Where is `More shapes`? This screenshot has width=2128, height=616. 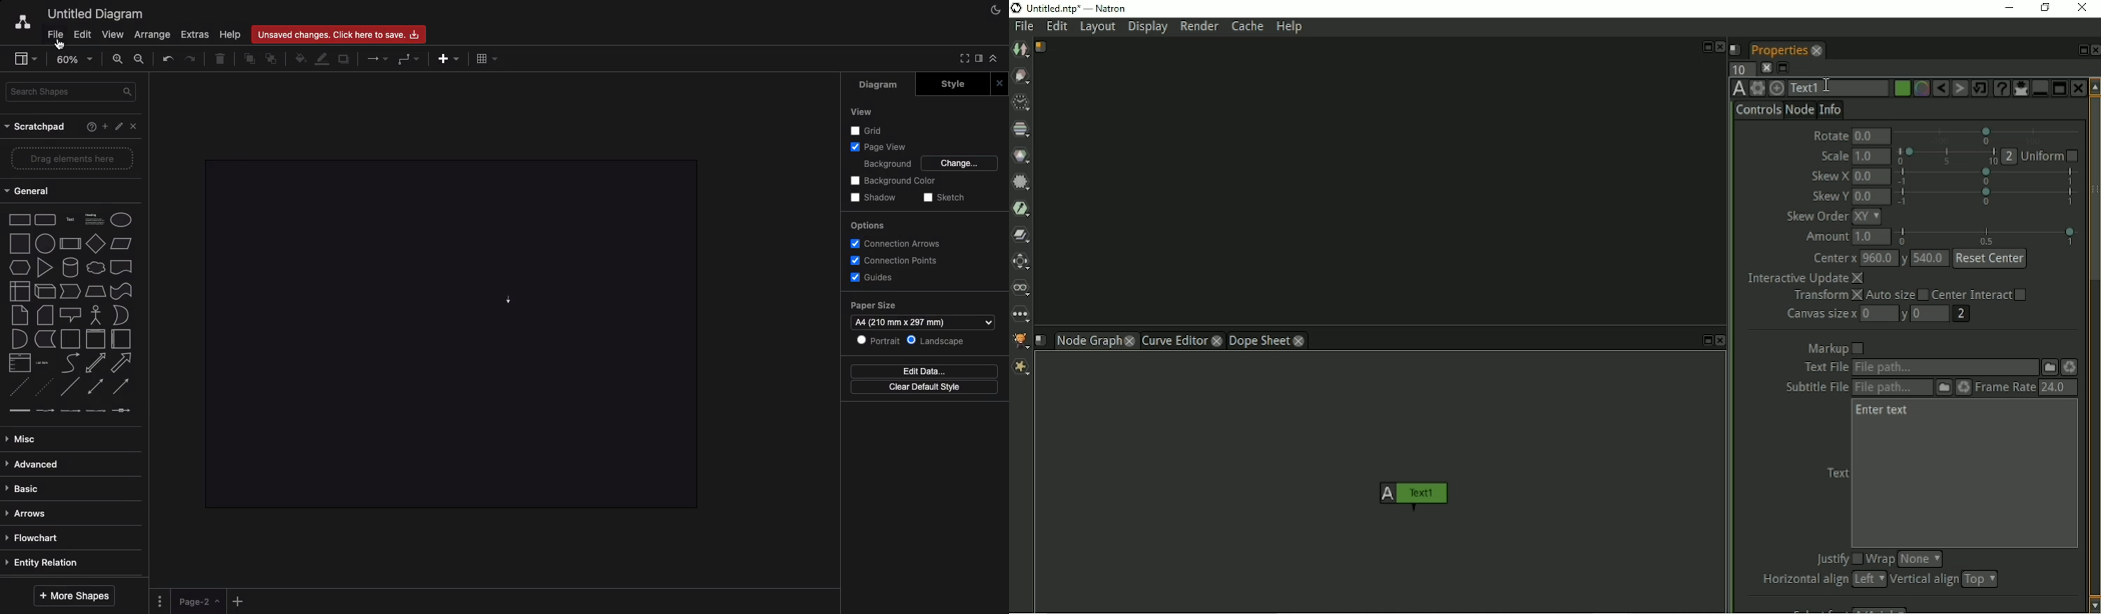
More shapes is located at coordinates (75, 596).